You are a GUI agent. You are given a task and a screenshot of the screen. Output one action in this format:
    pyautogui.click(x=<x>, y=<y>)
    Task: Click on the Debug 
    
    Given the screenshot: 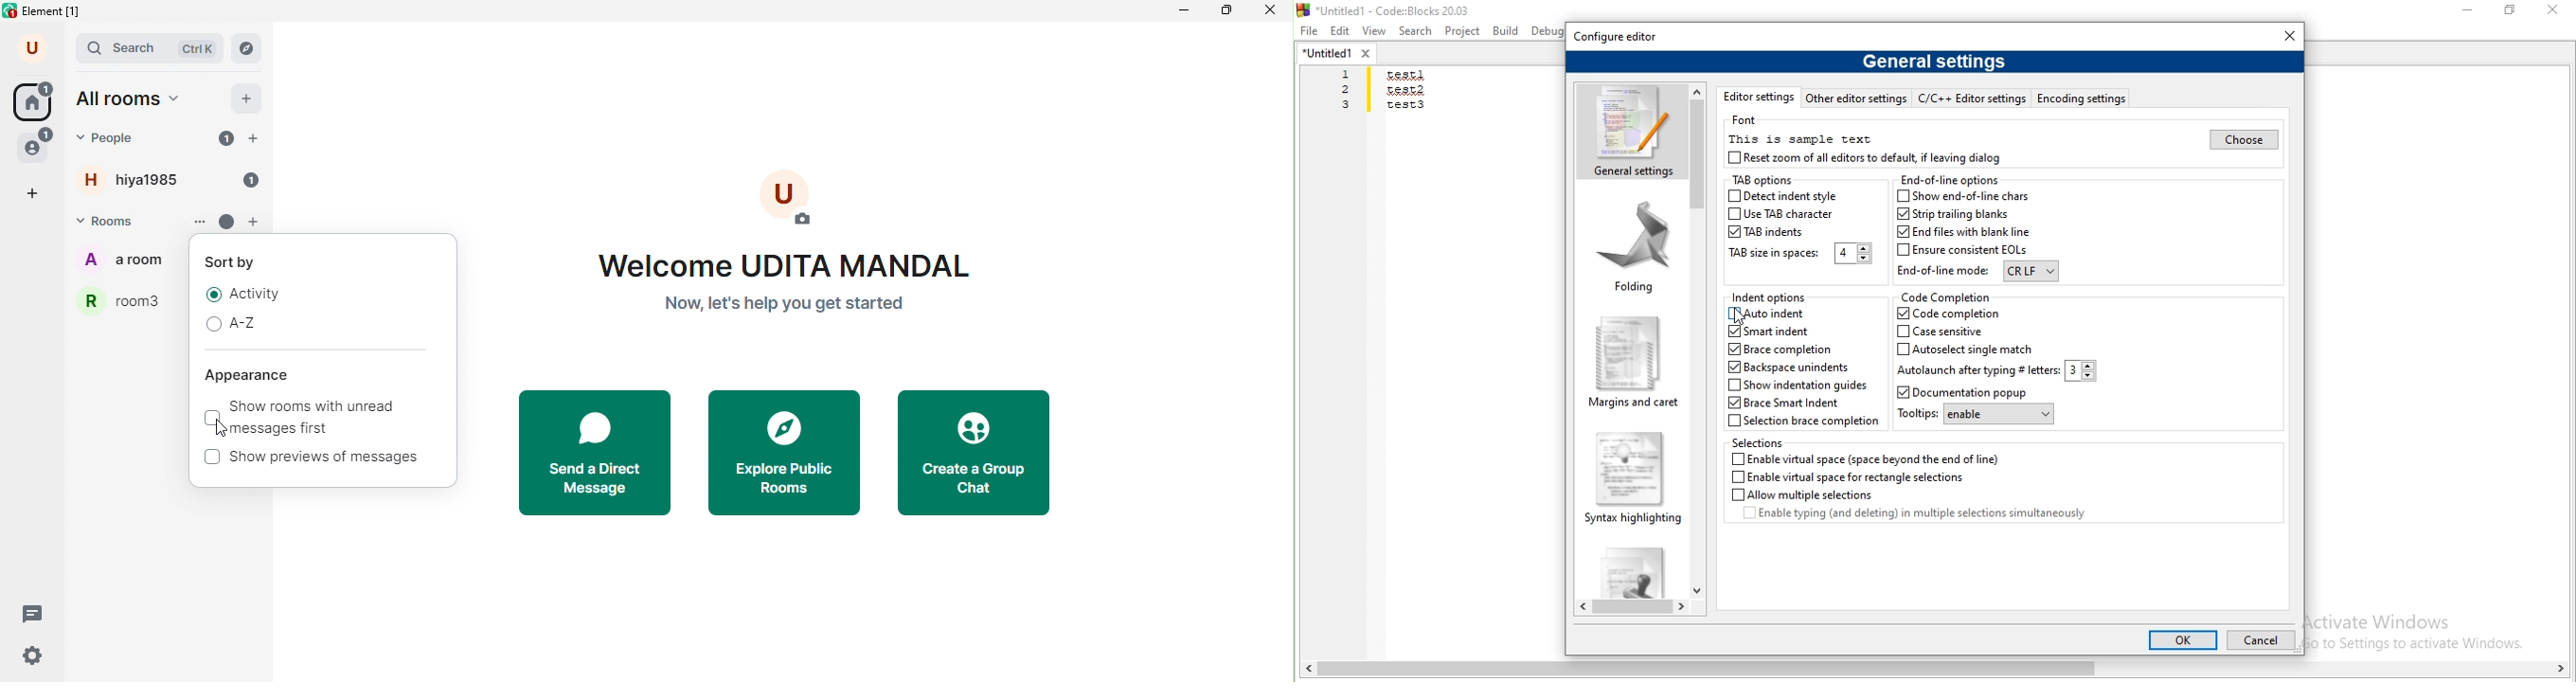 What is the action you would take?
    pyautogui.click(x=1549, y=30)
    